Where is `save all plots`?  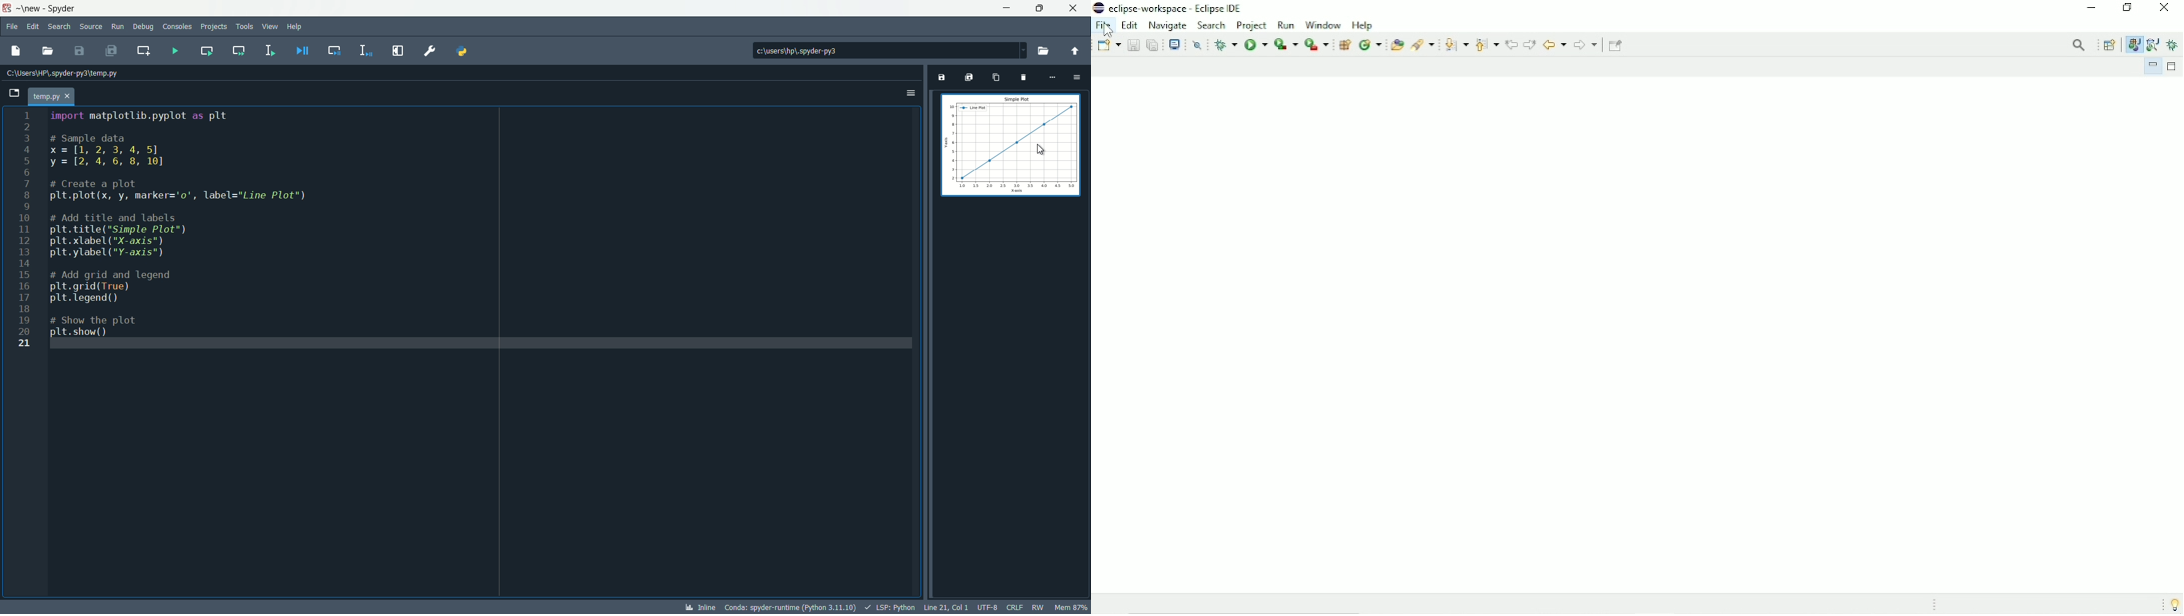 save all plots is located at coordinates (969, 77).